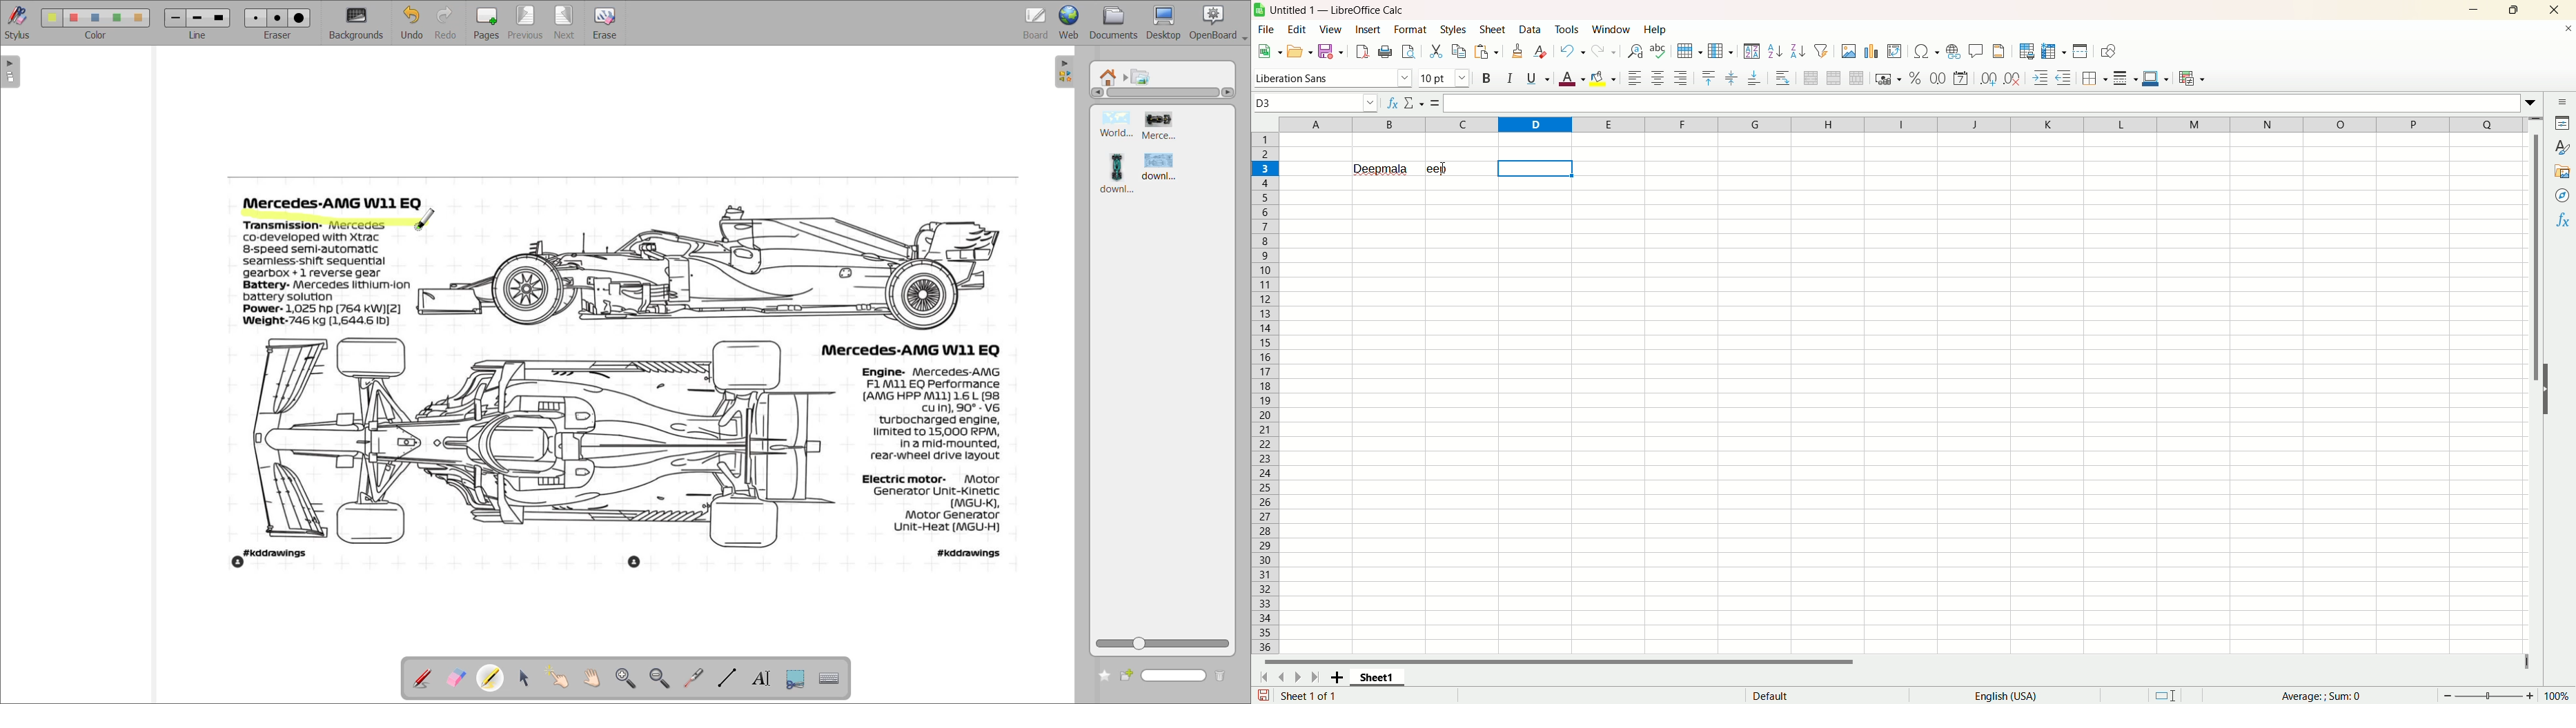 This screenshot has width=2576, height=728. I want to click on Formula, so click(2321, 696).